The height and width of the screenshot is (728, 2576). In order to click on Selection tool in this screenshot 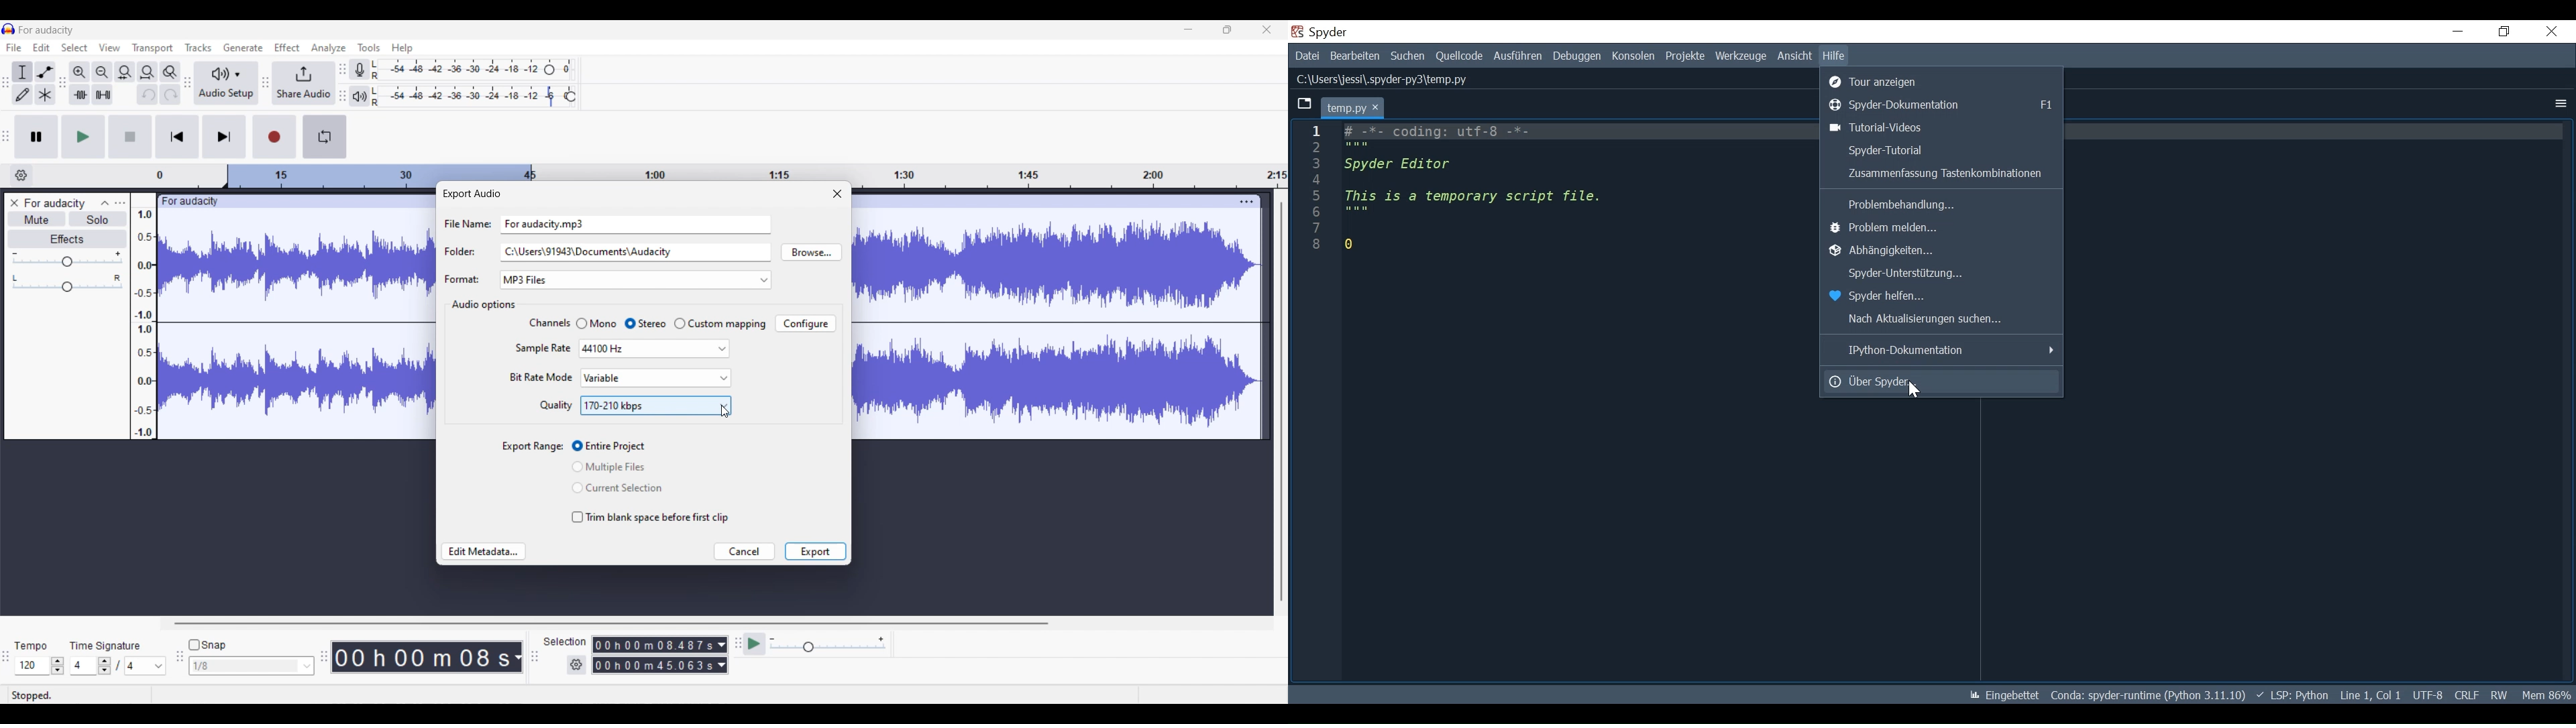, I will do `click(21, 73)`.